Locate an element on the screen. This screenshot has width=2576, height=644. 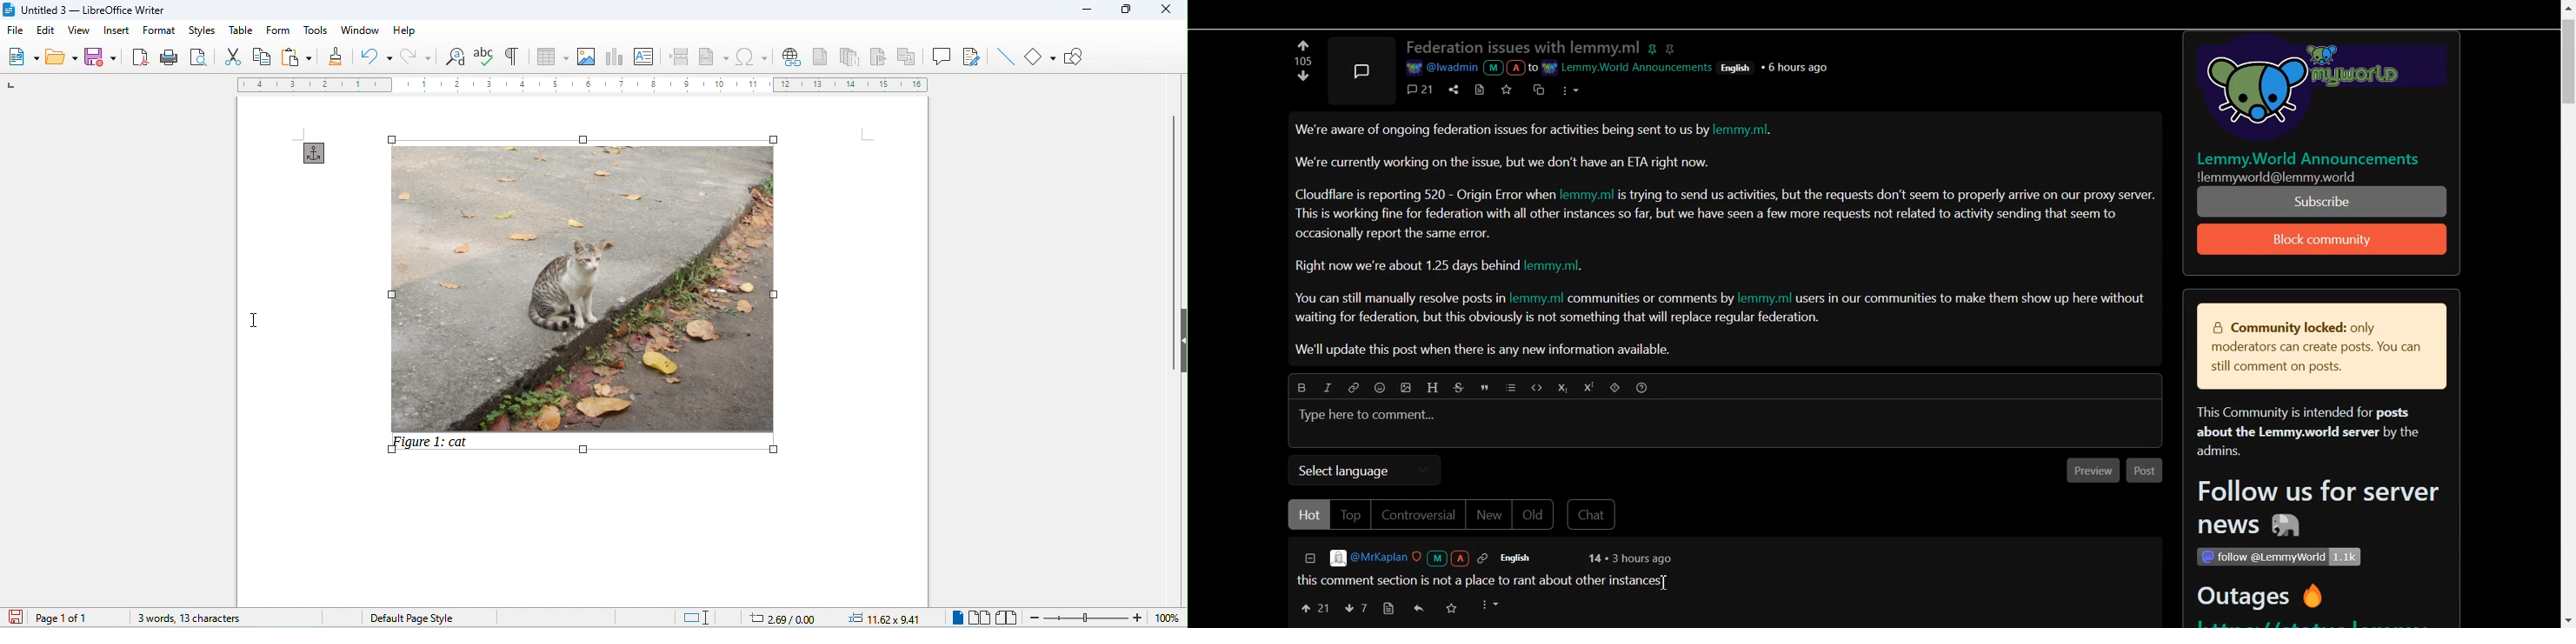
undo is located at coordinates (376, 57).